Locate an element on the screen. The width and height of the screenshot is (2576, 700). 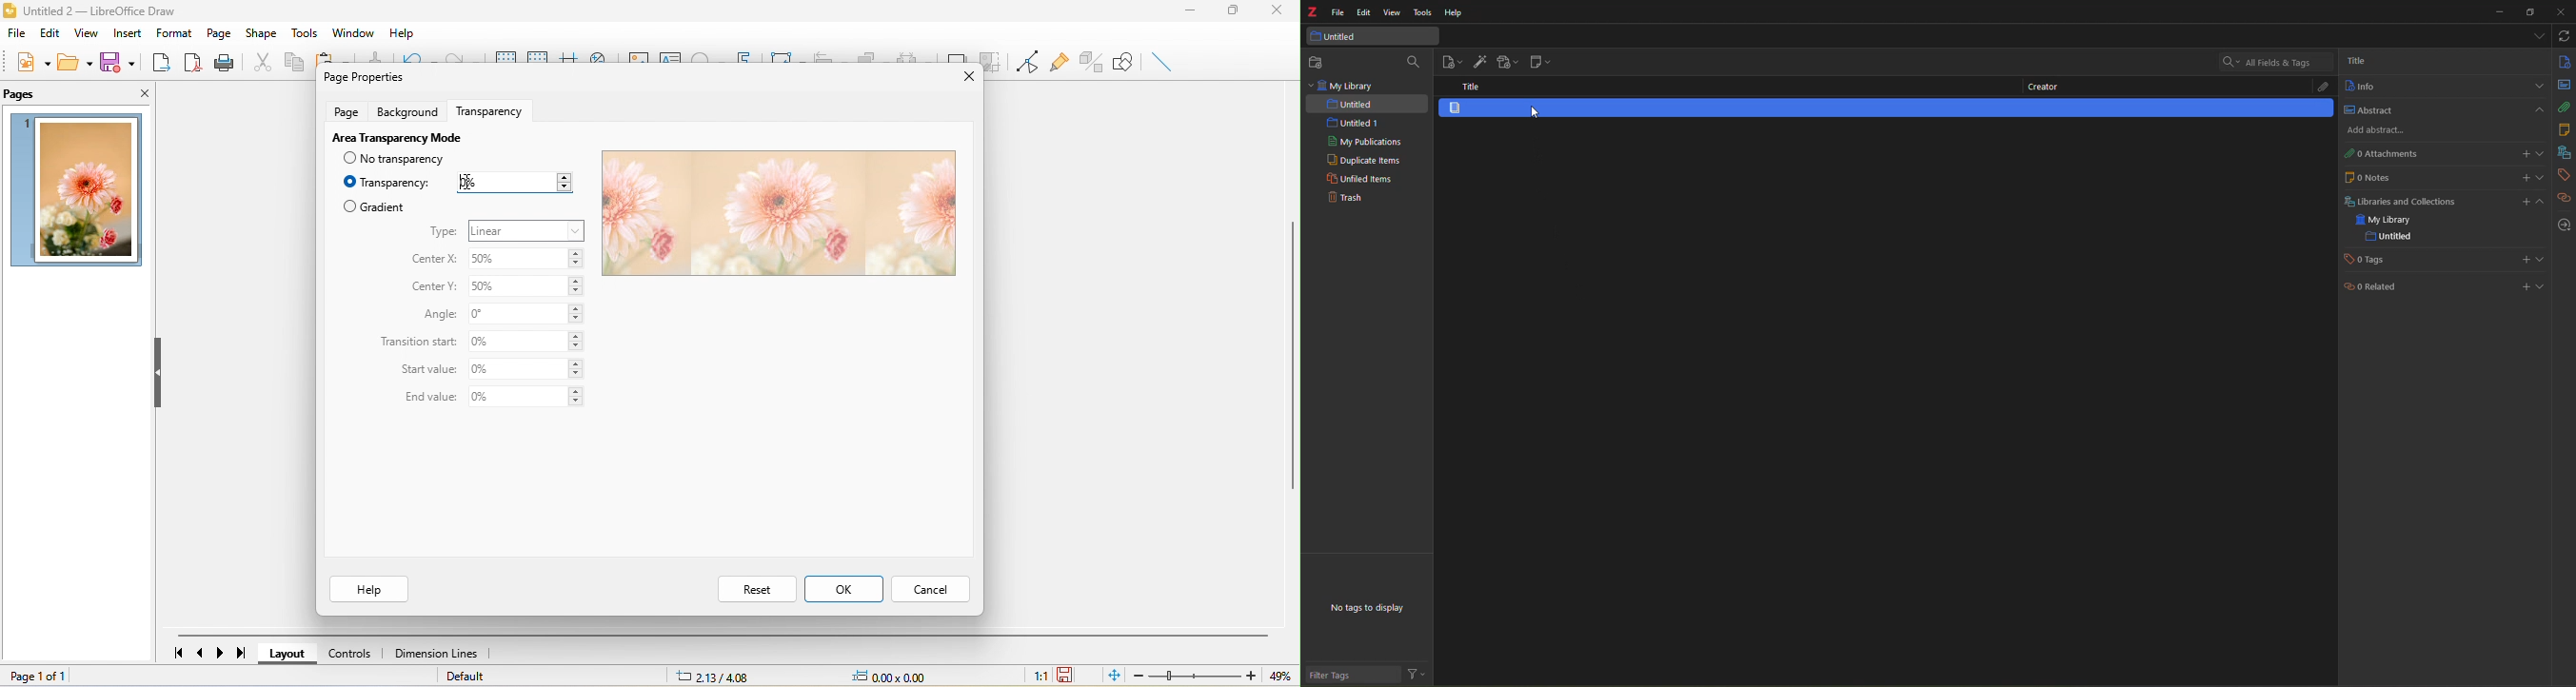
new is located at coordinates (34, 62).